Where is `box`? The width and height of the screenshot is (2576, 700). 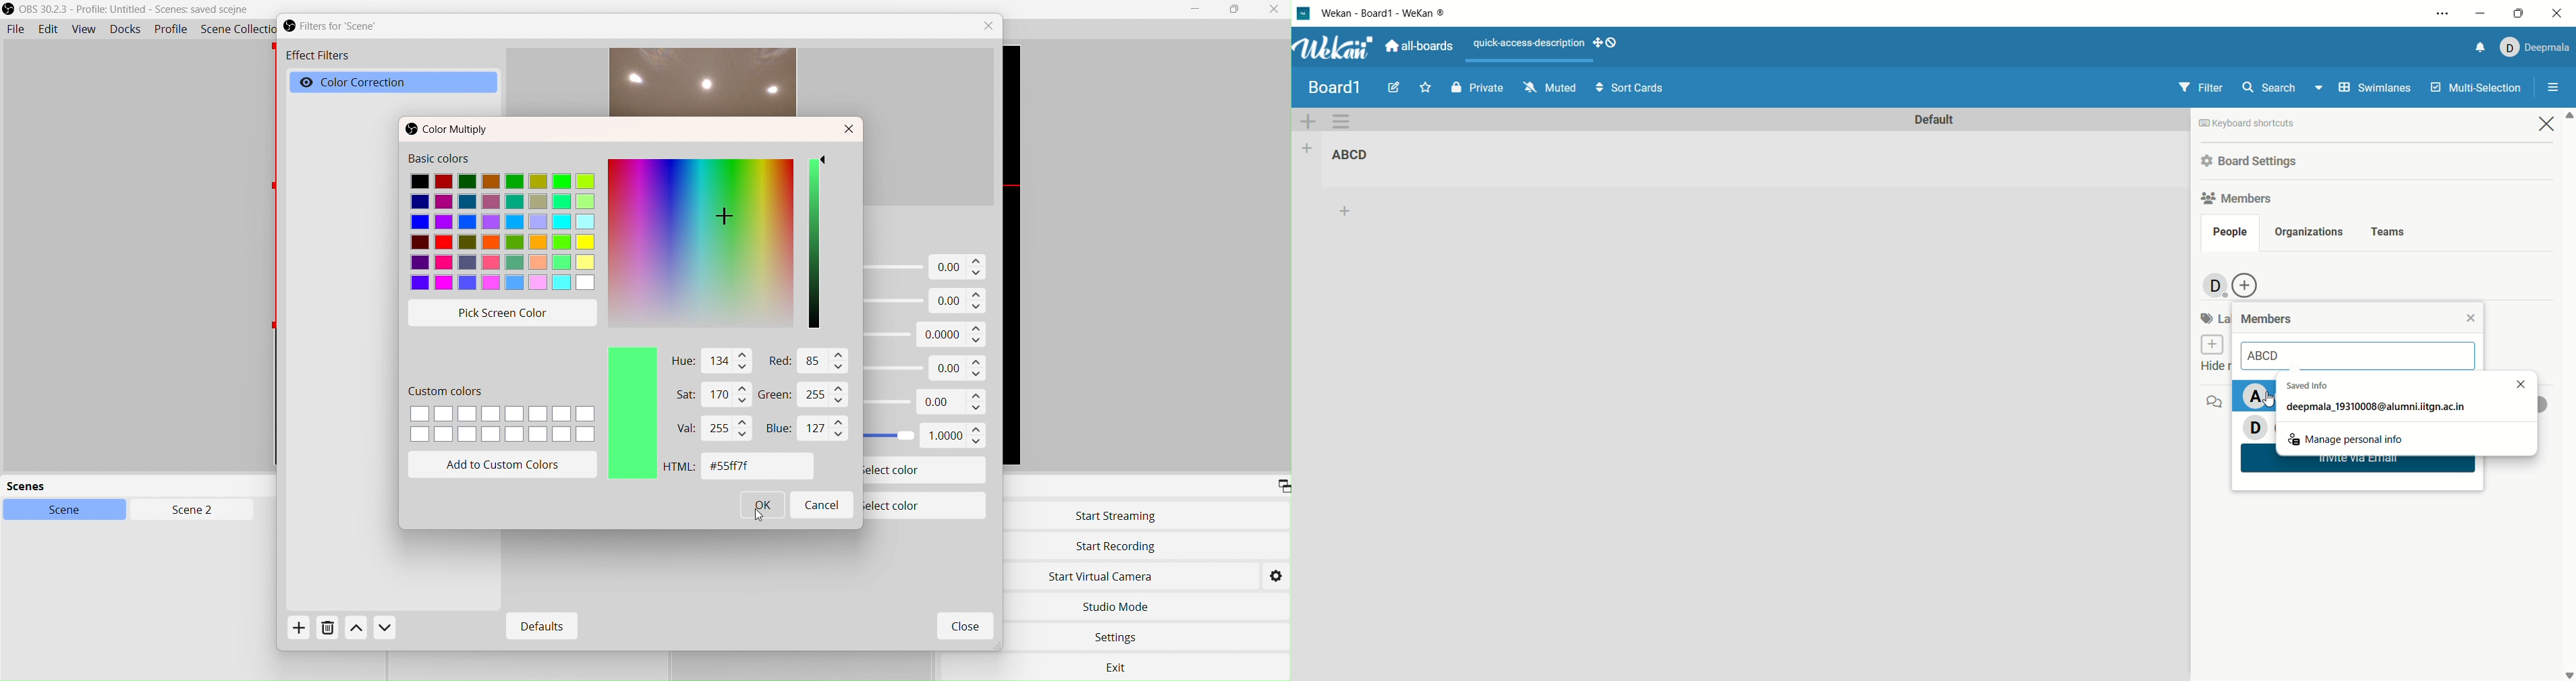
box is located at coordinates (1237, 10).